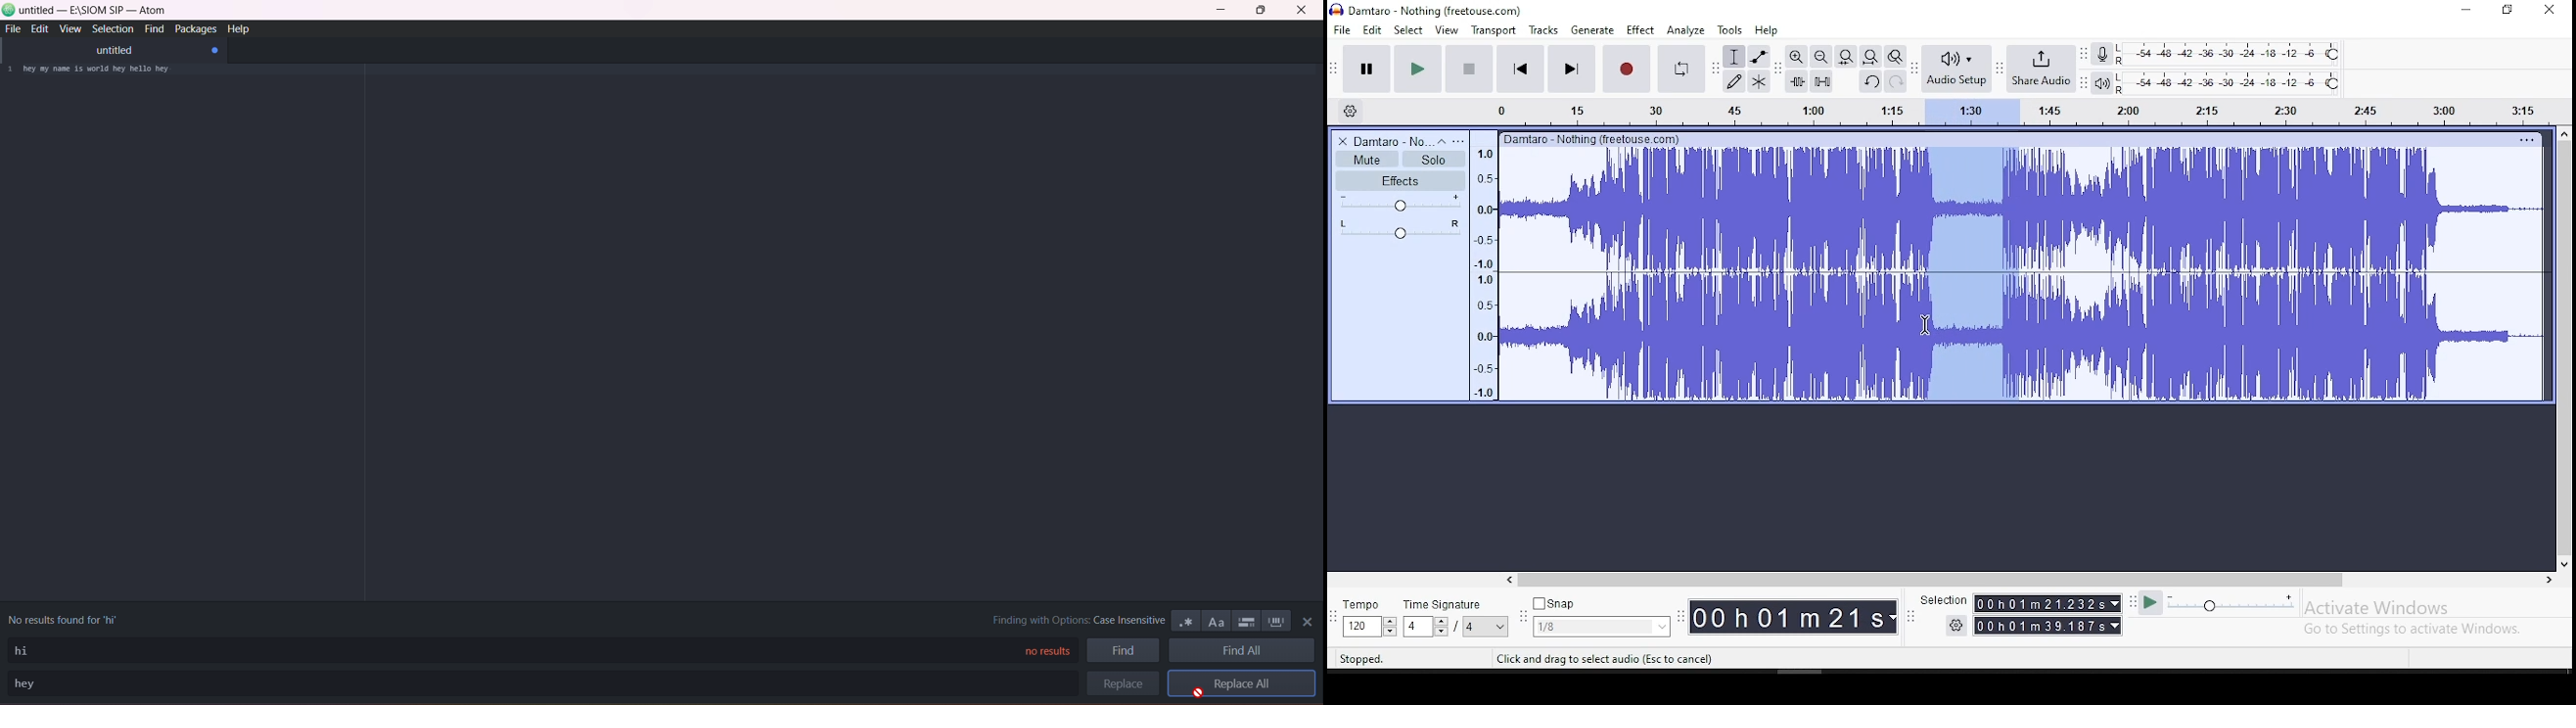  Describe the element at coordinates (2043, 70) in the screenshot. I see `share audio` at that location.